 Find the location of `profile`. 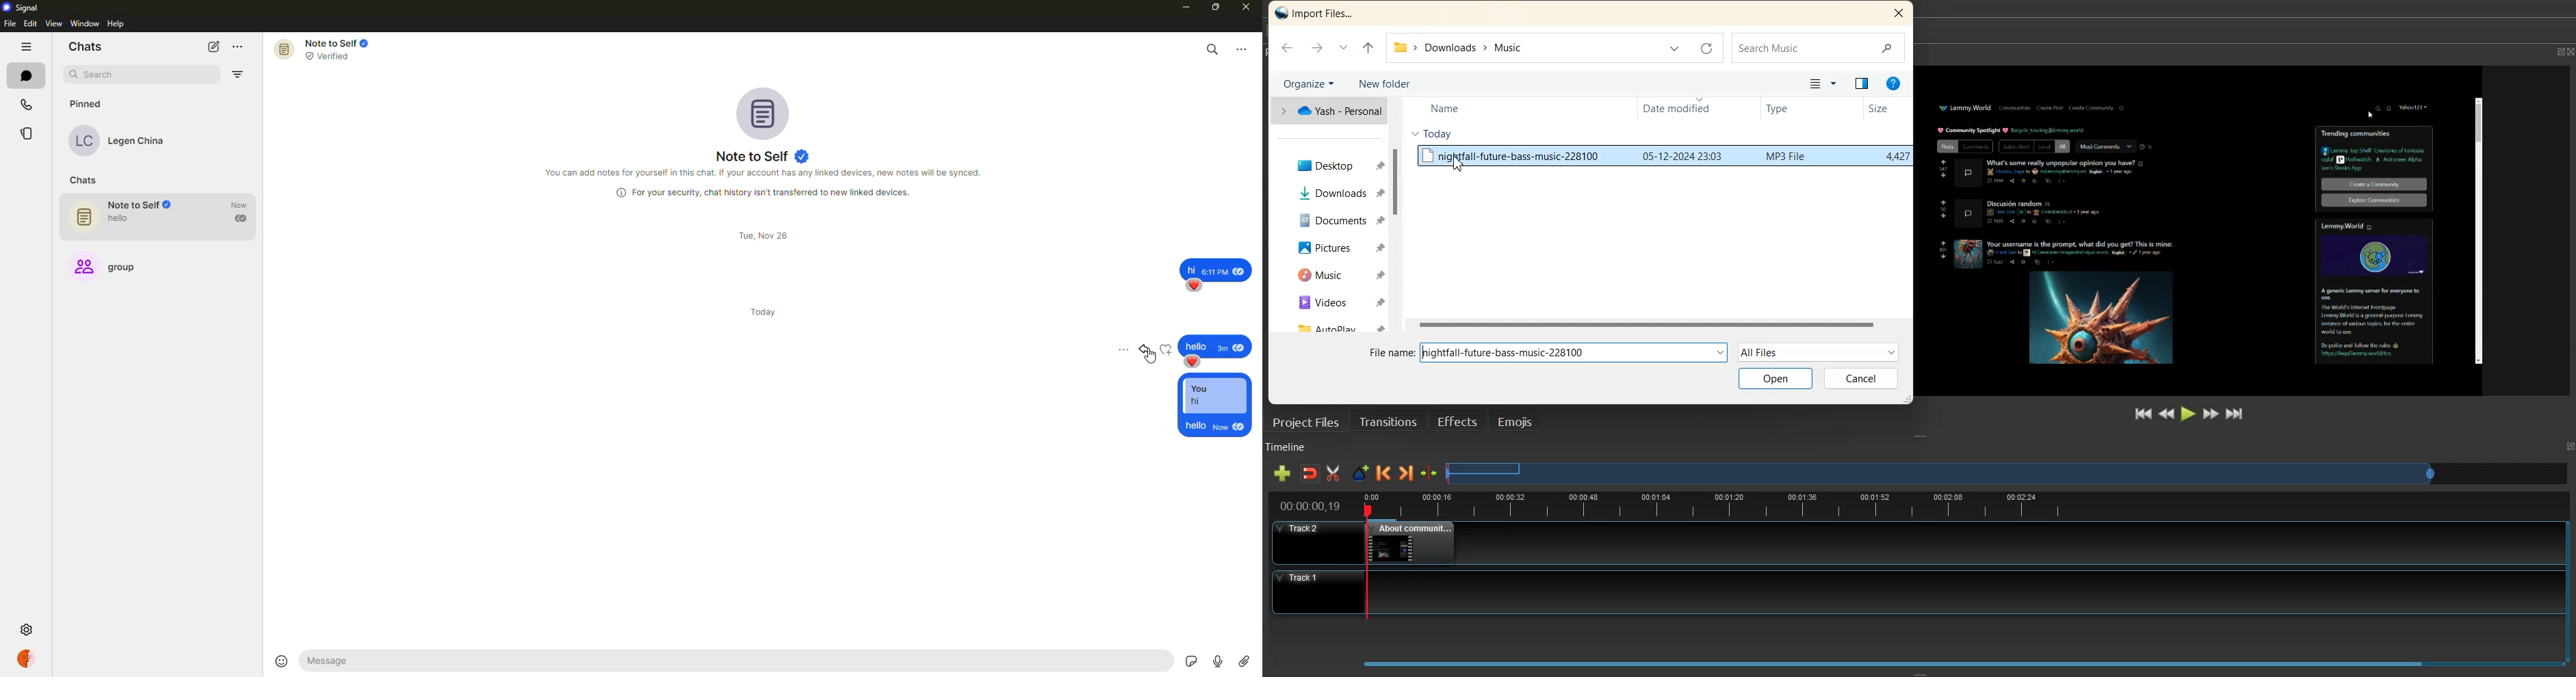

profile is located at coordinates (32, 658).